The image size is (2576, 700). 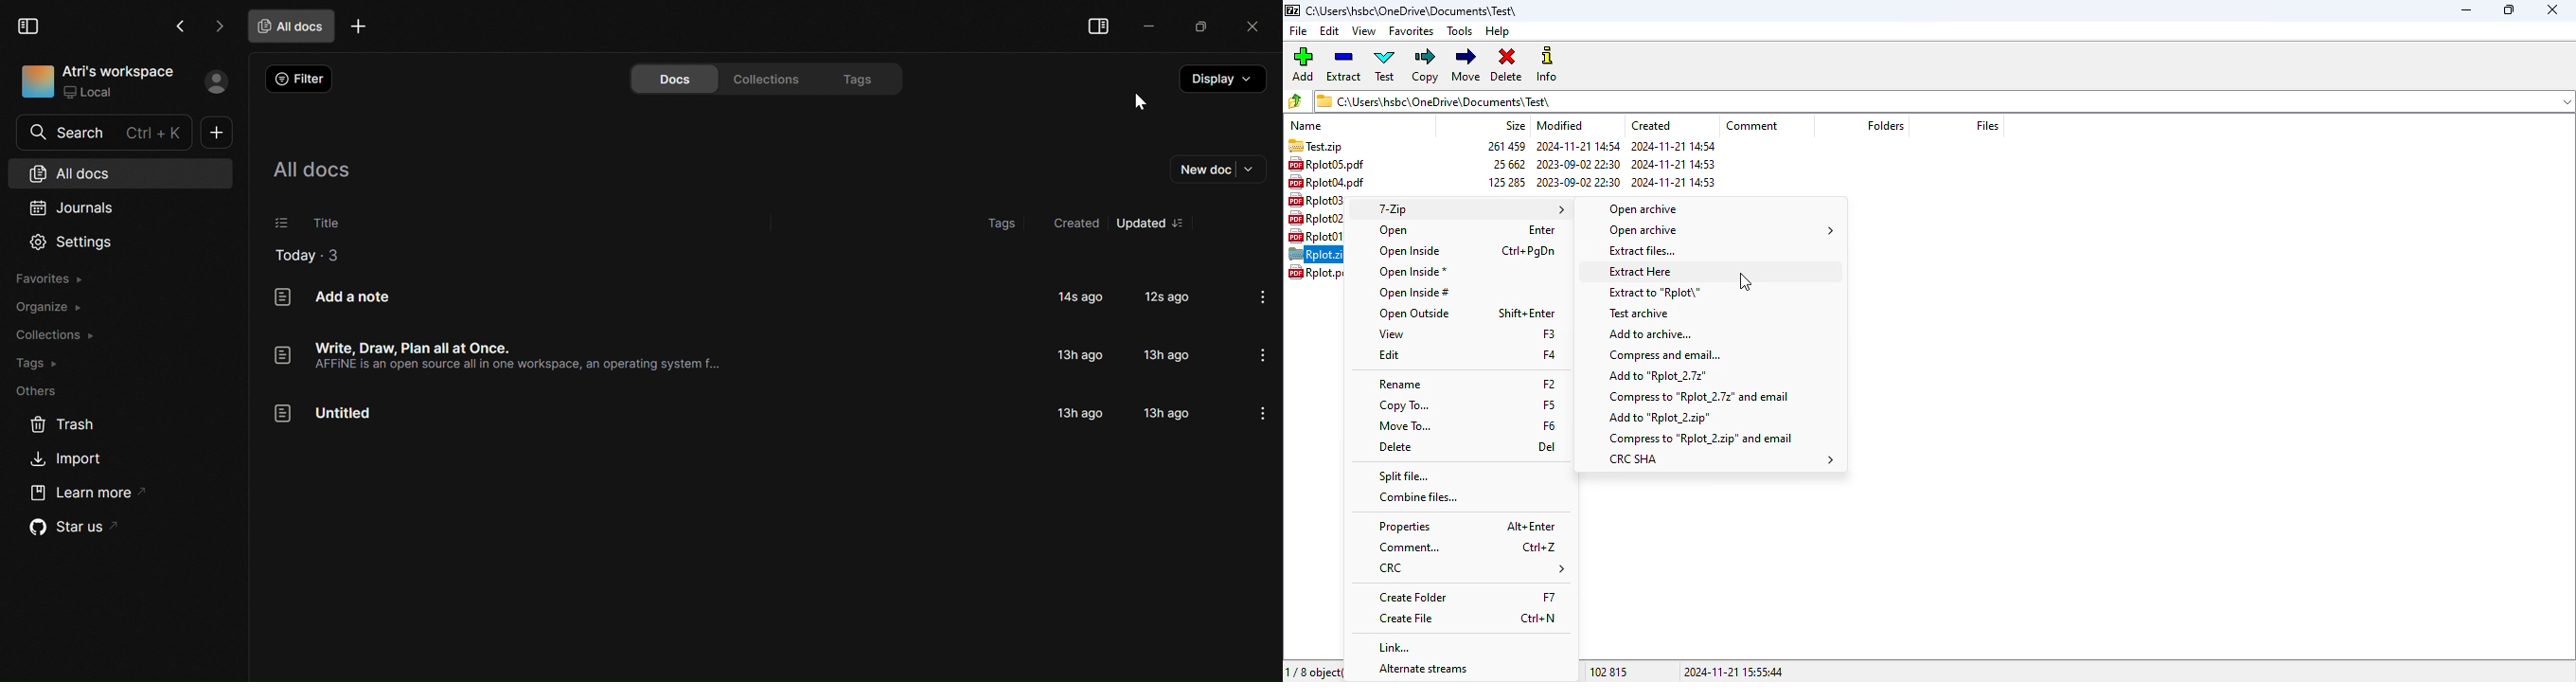 What do you see at coordinates (1547, 448) in the screenshot?
I see `shortcut for delete` at bounding box center [1547, 448].